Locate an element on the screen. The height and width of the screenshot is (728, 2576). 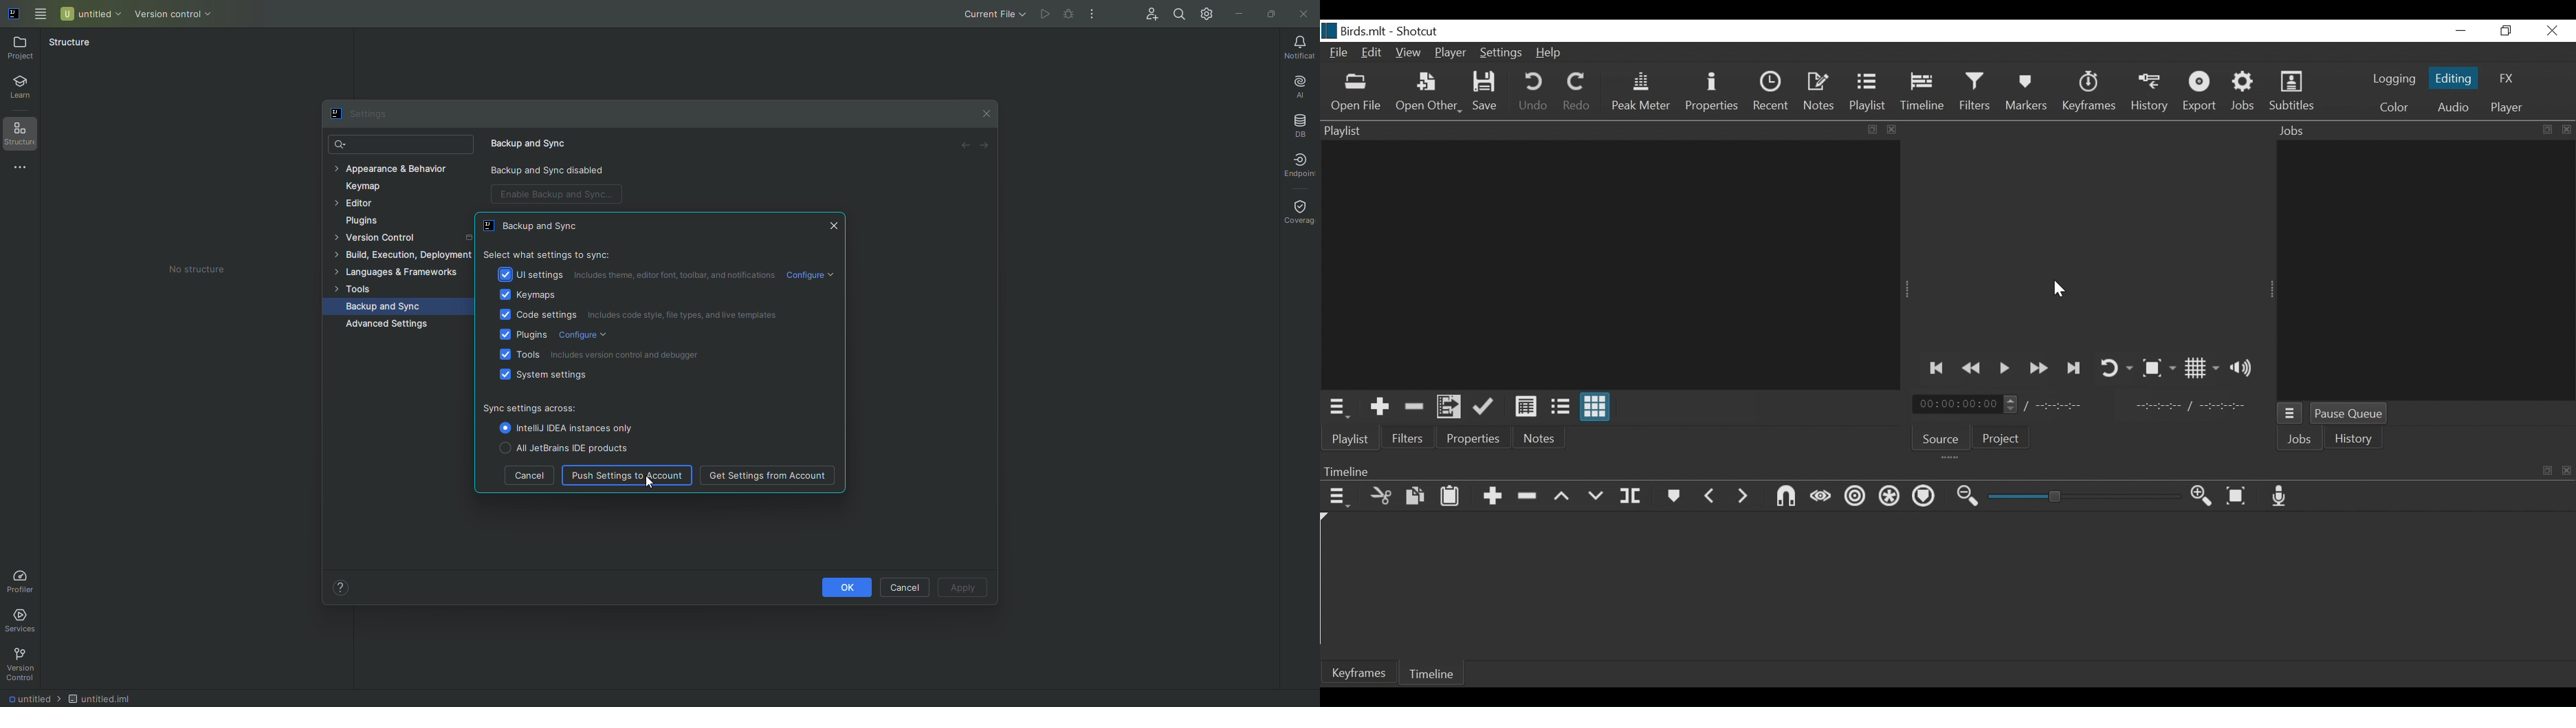
Playlist is located at coordinates (1869, 92).